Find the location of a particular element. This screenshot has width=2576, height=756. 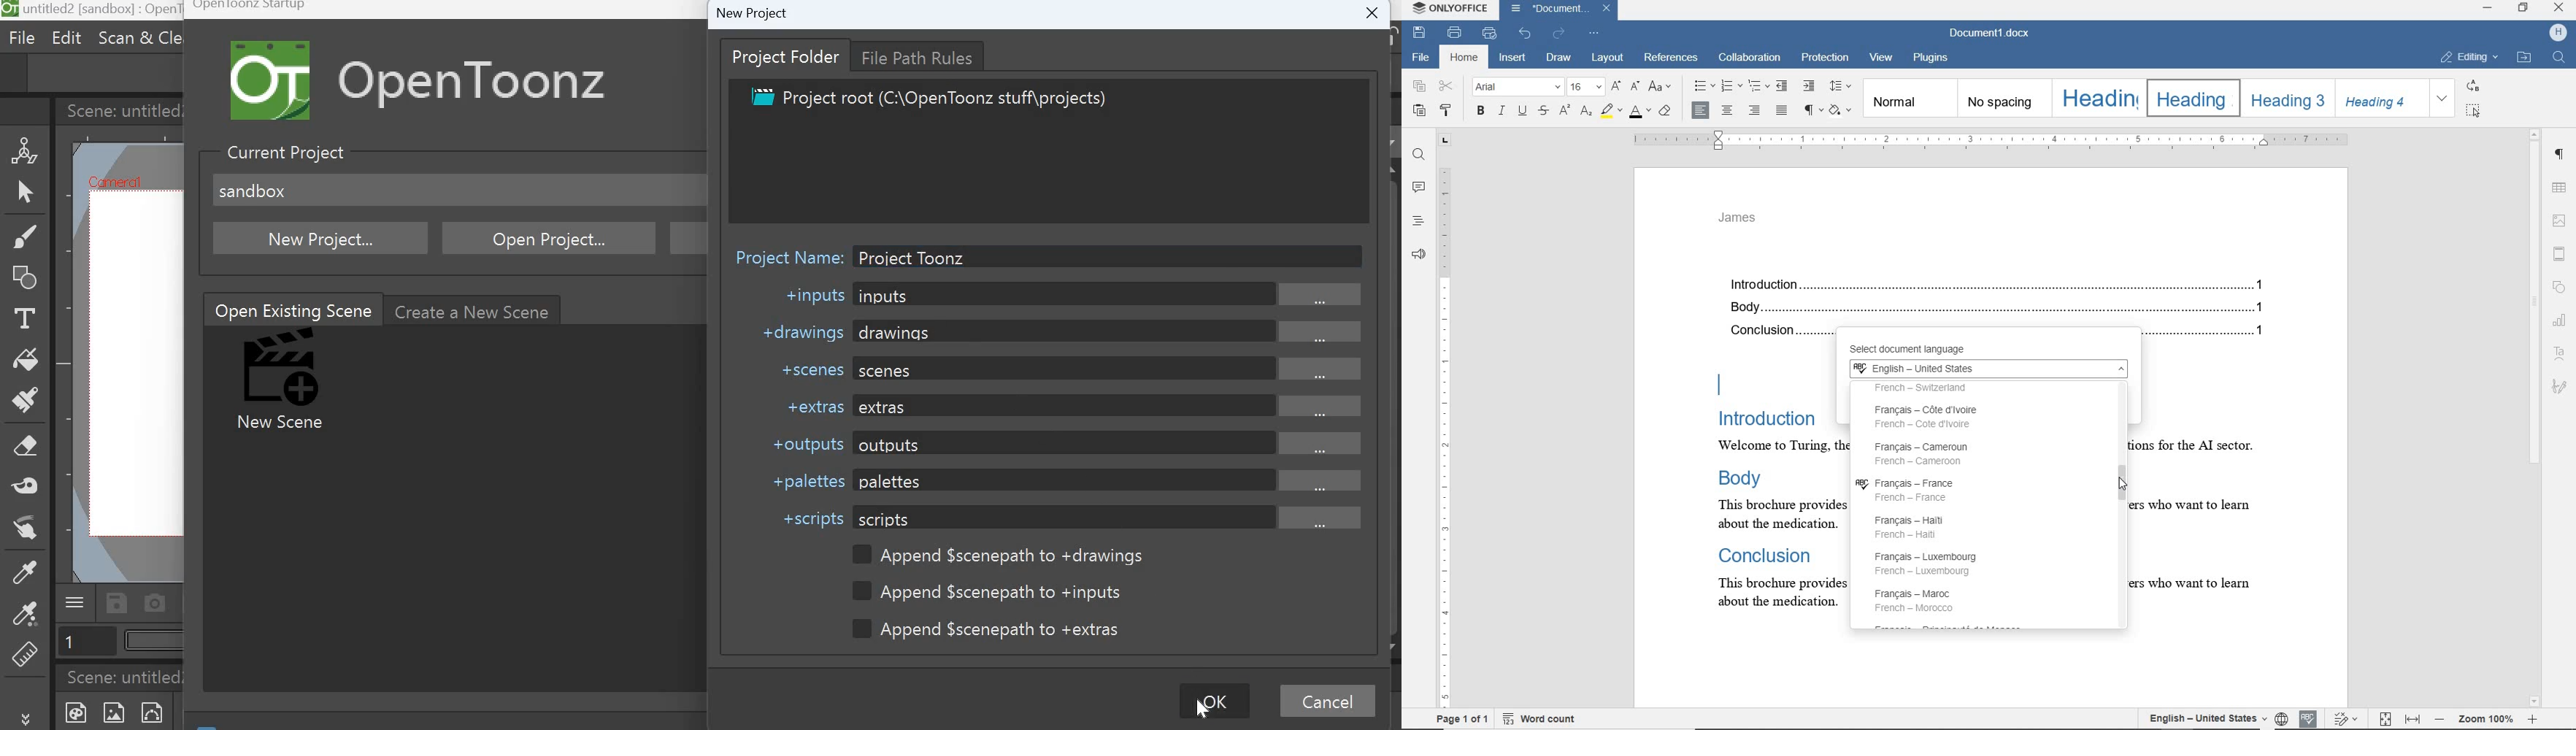

subscript is located at coordinates (1585, 111).